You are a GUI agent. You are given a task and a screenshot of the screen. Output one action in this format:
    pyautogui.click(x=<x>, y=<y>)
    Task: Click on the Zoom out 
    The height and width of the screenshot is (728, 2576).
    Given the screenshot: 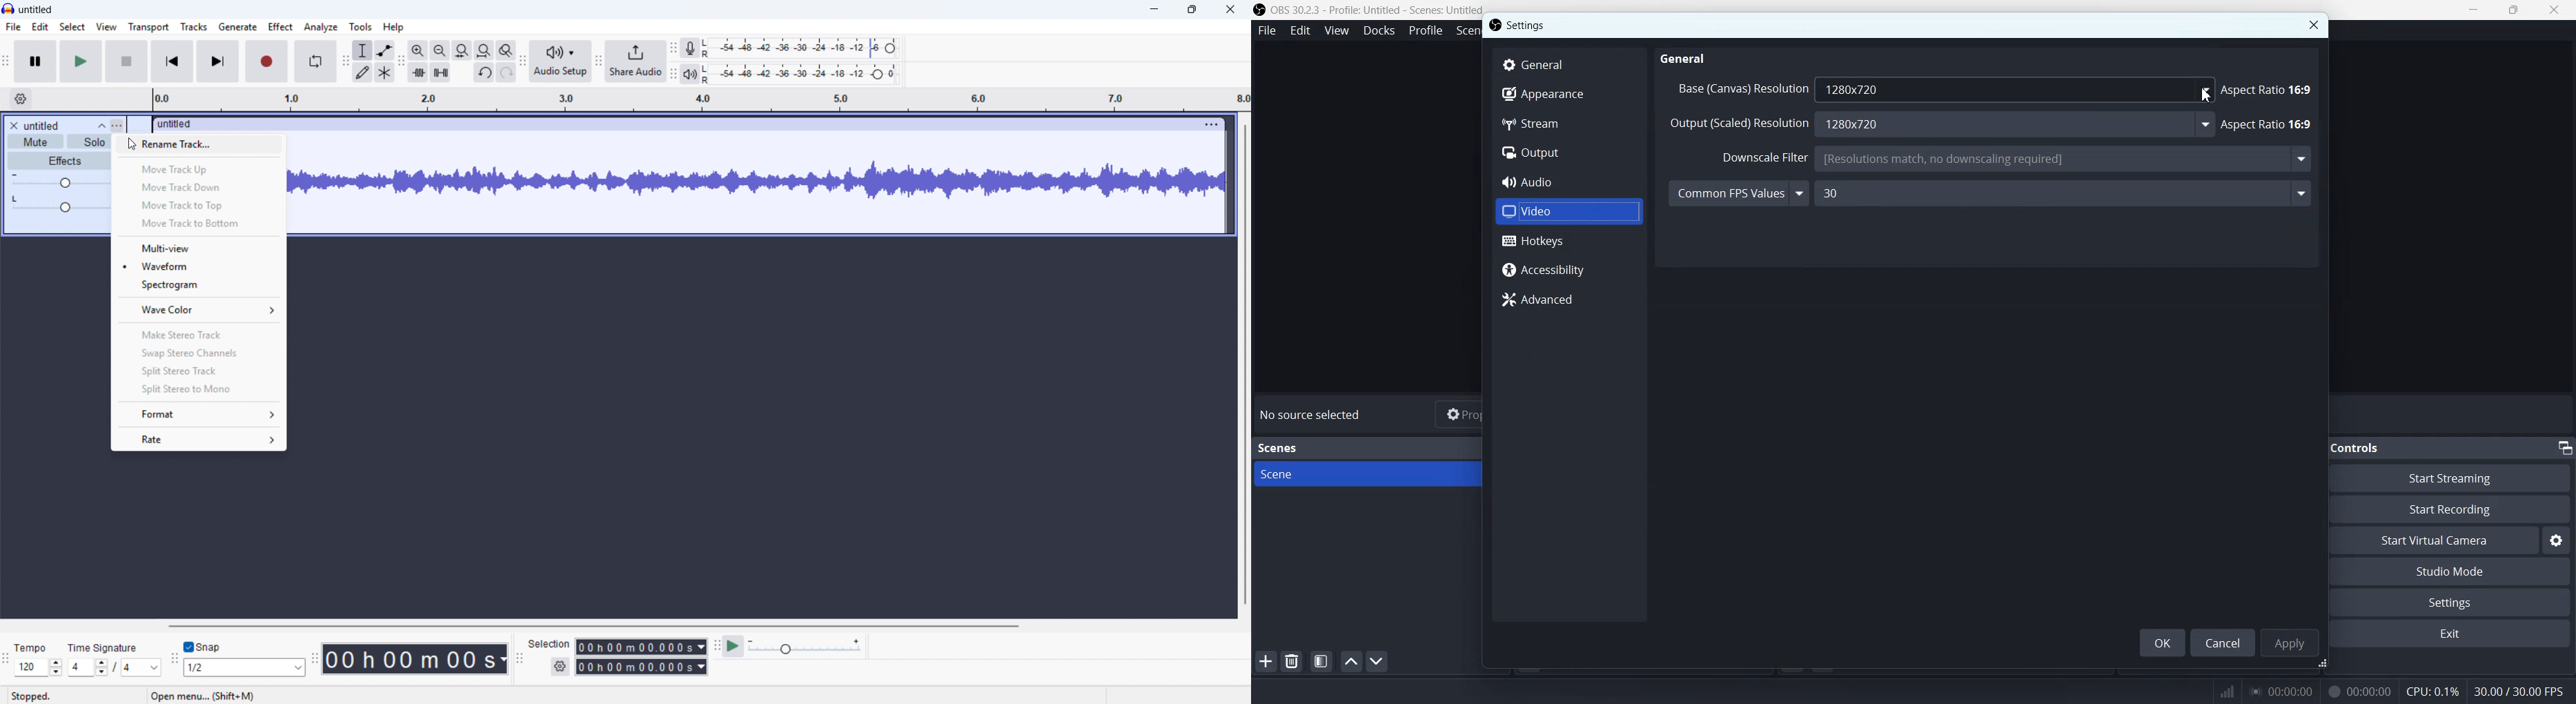 What is the action you would take?
    pyautogui.click(x=440, y=50)
    